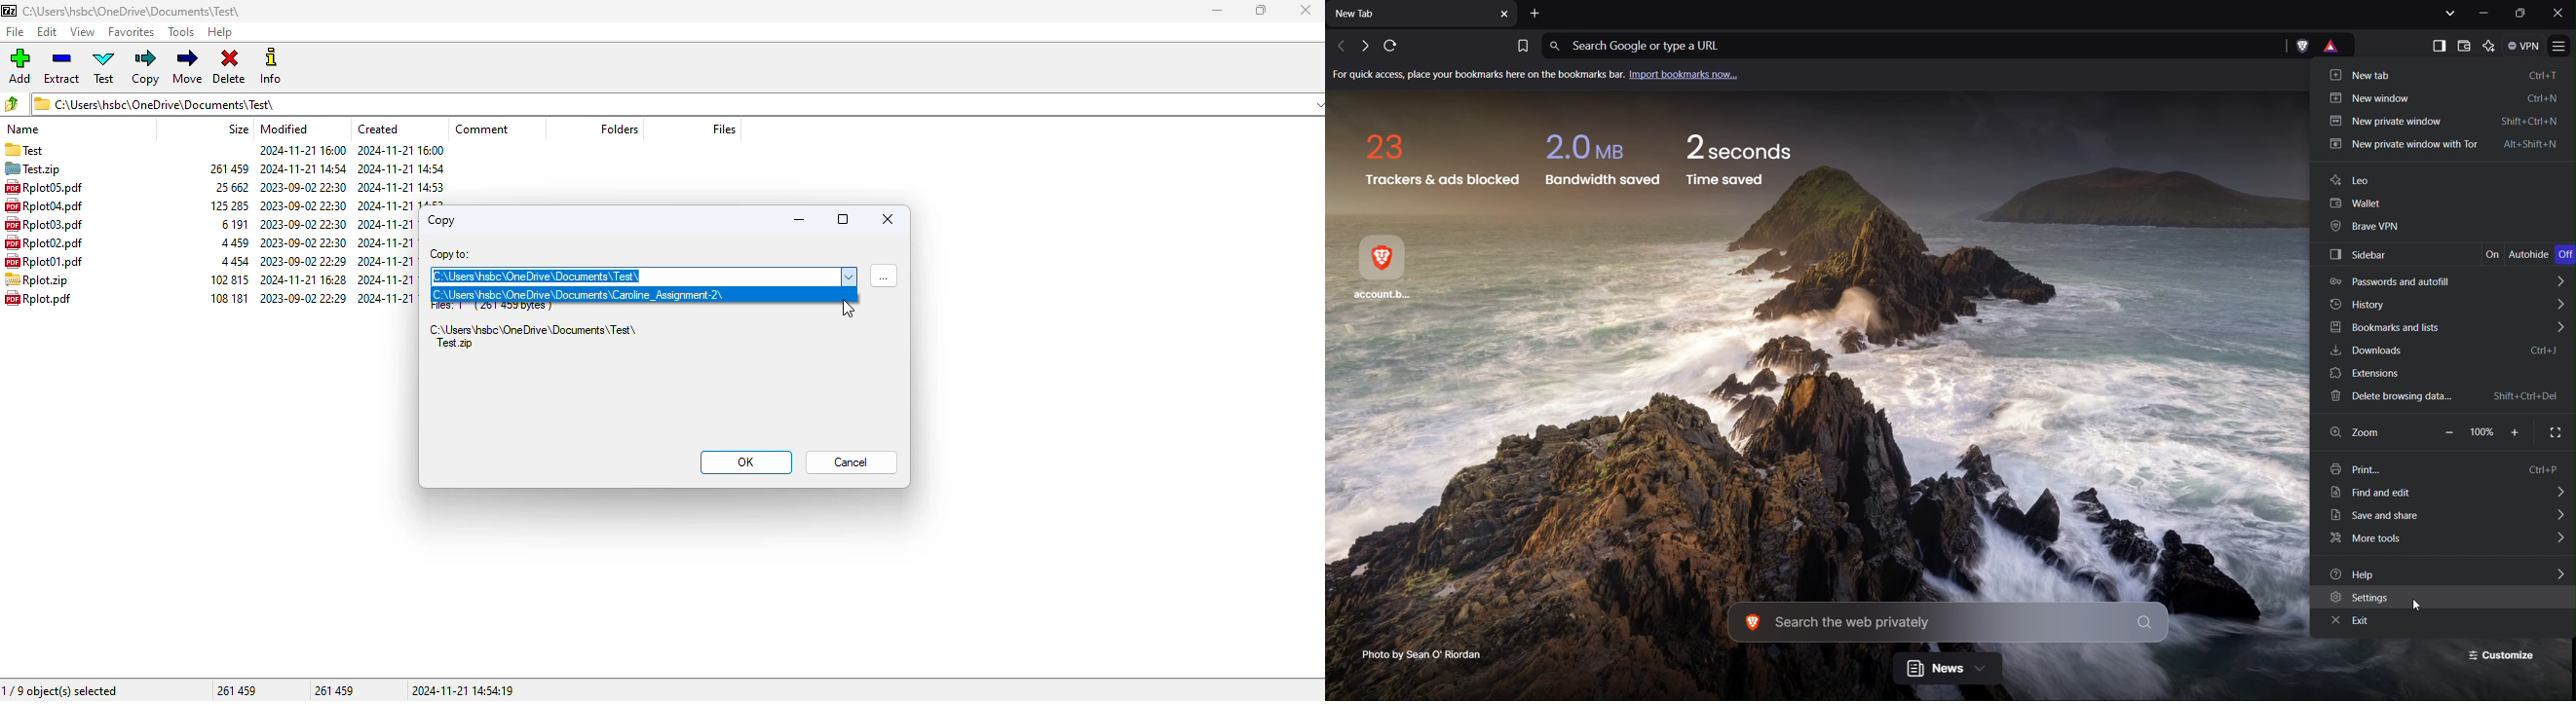 Image resolution: width=2576 pixels, height=728 pixels. What do you see at coordinates (38, 298) in the screenshot?
I see `file name` at bounding box center [38, 298].